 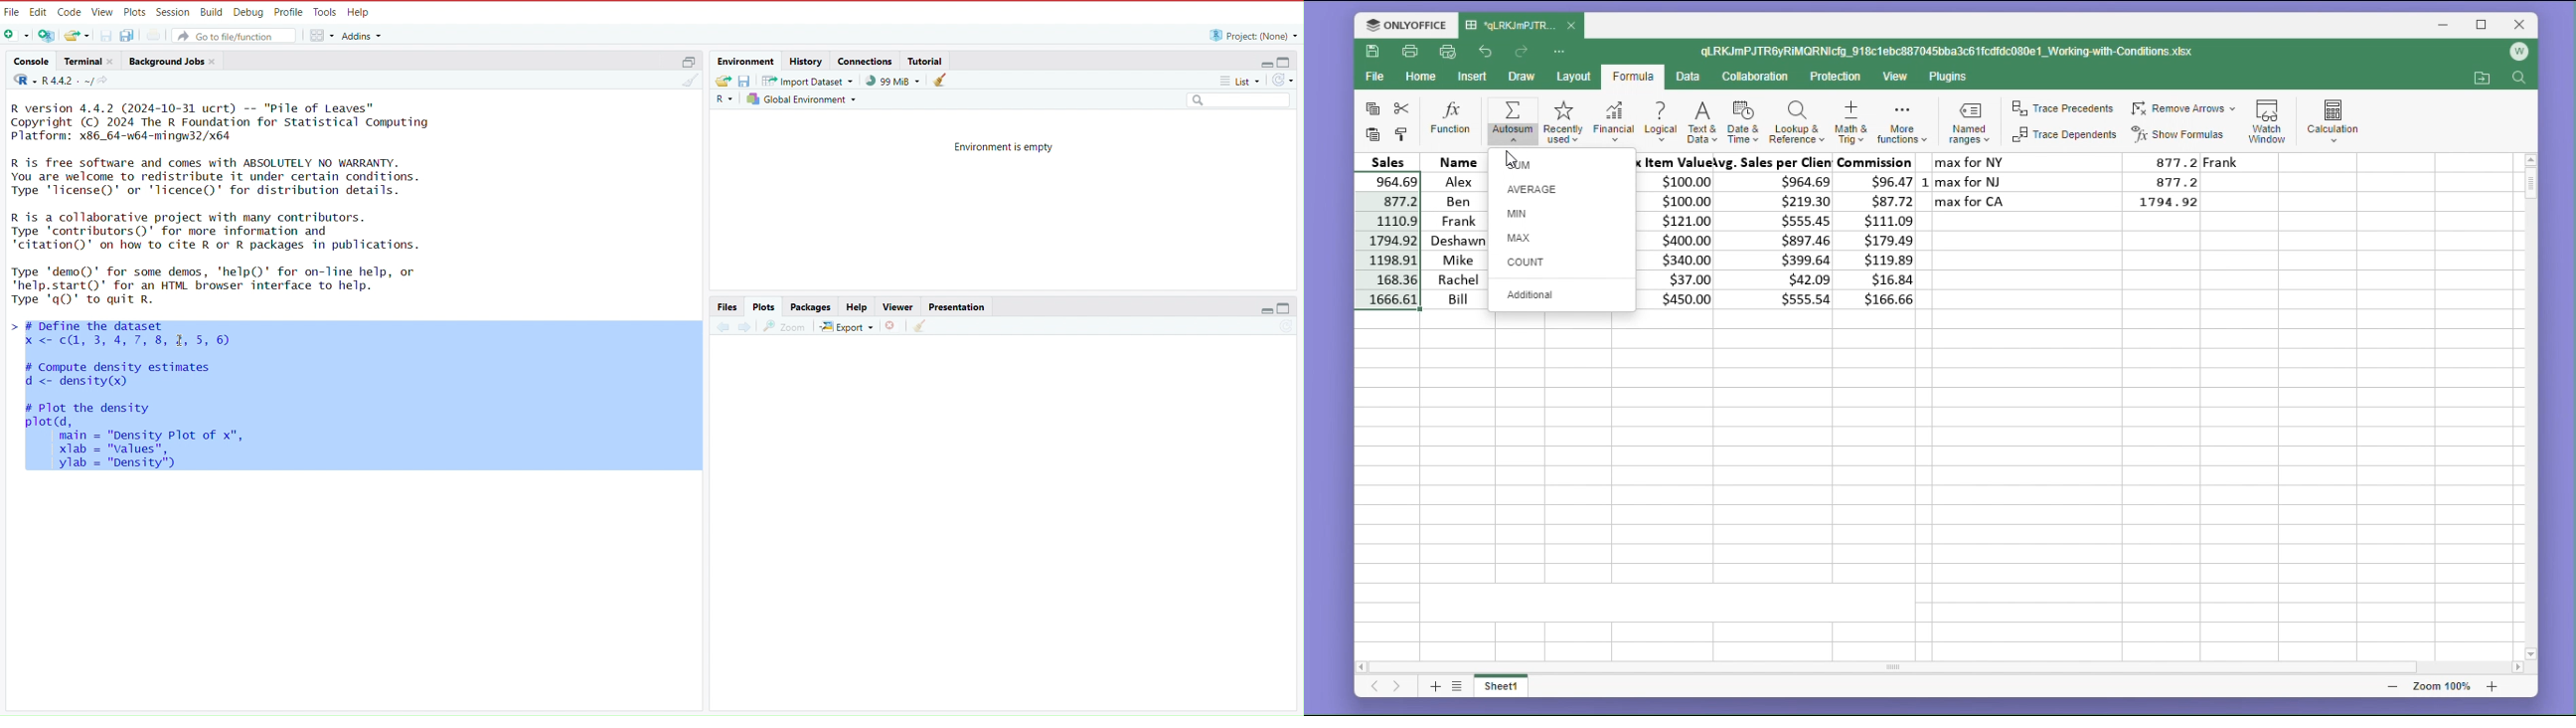 I want to click on terminal, so click(x=80, y=61).